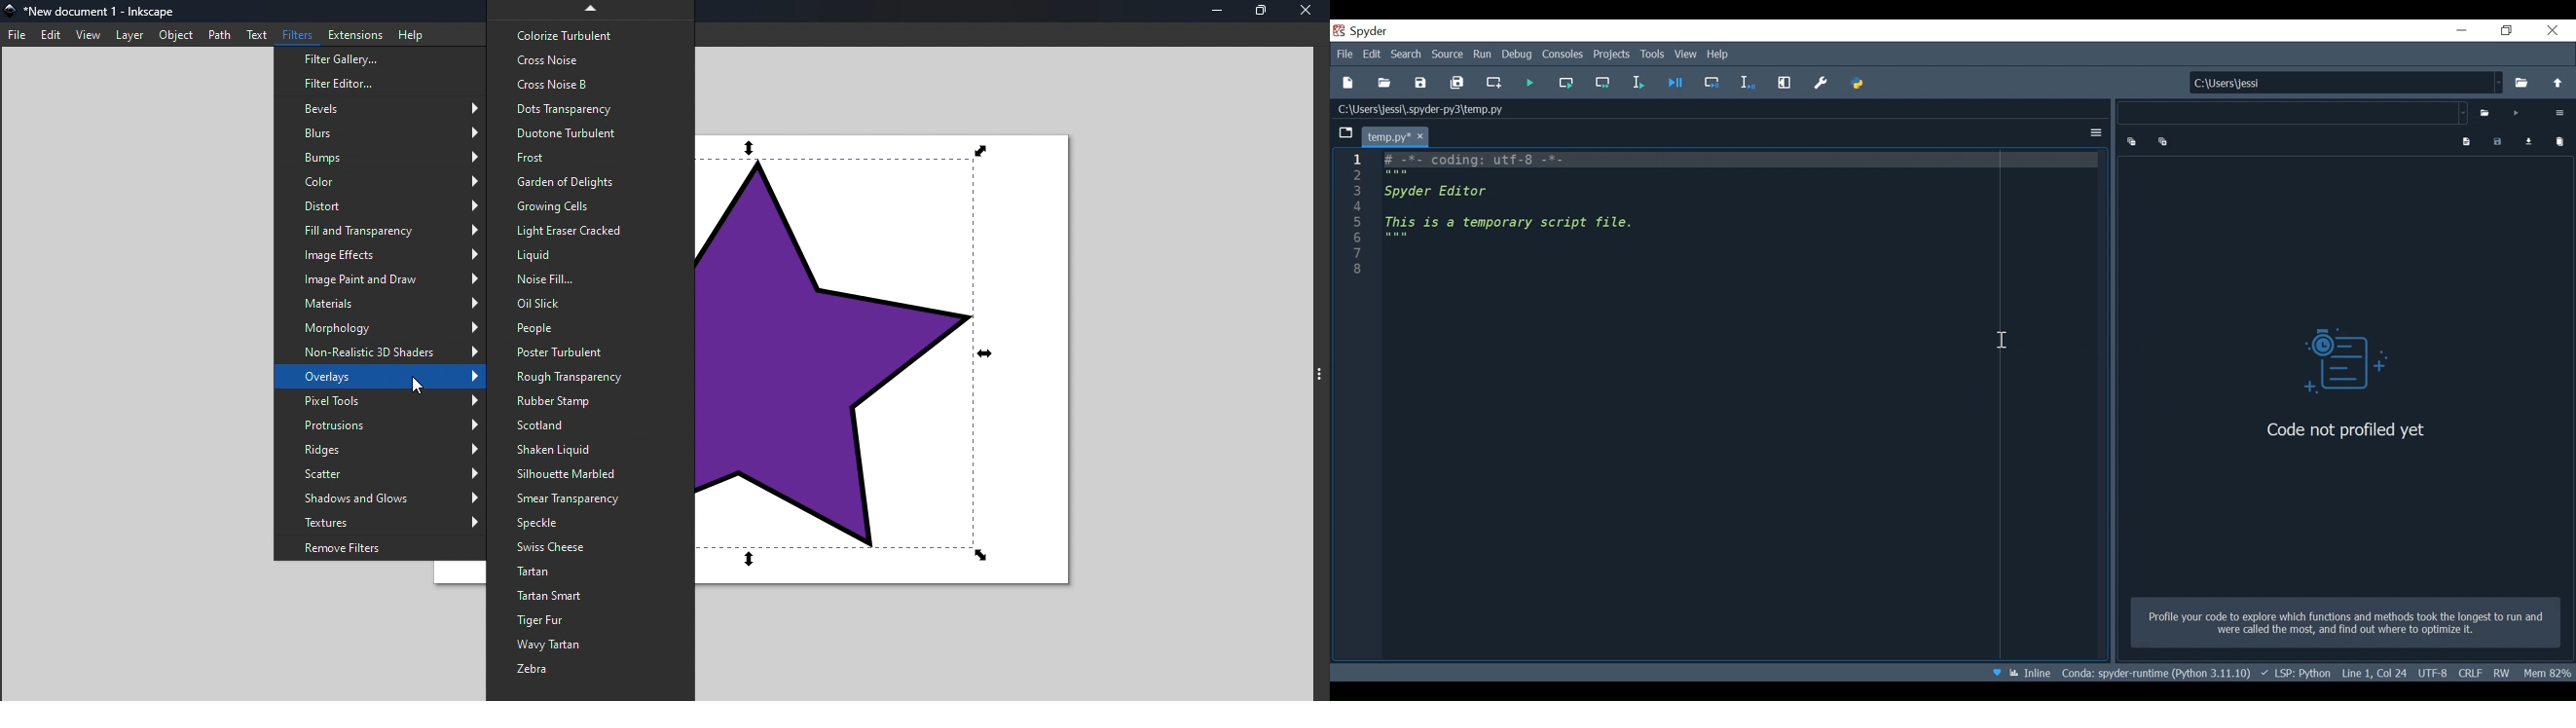 This screenshot has height=728, width=2576. I want to click on Debug selection or current line, so click(1713, 84).